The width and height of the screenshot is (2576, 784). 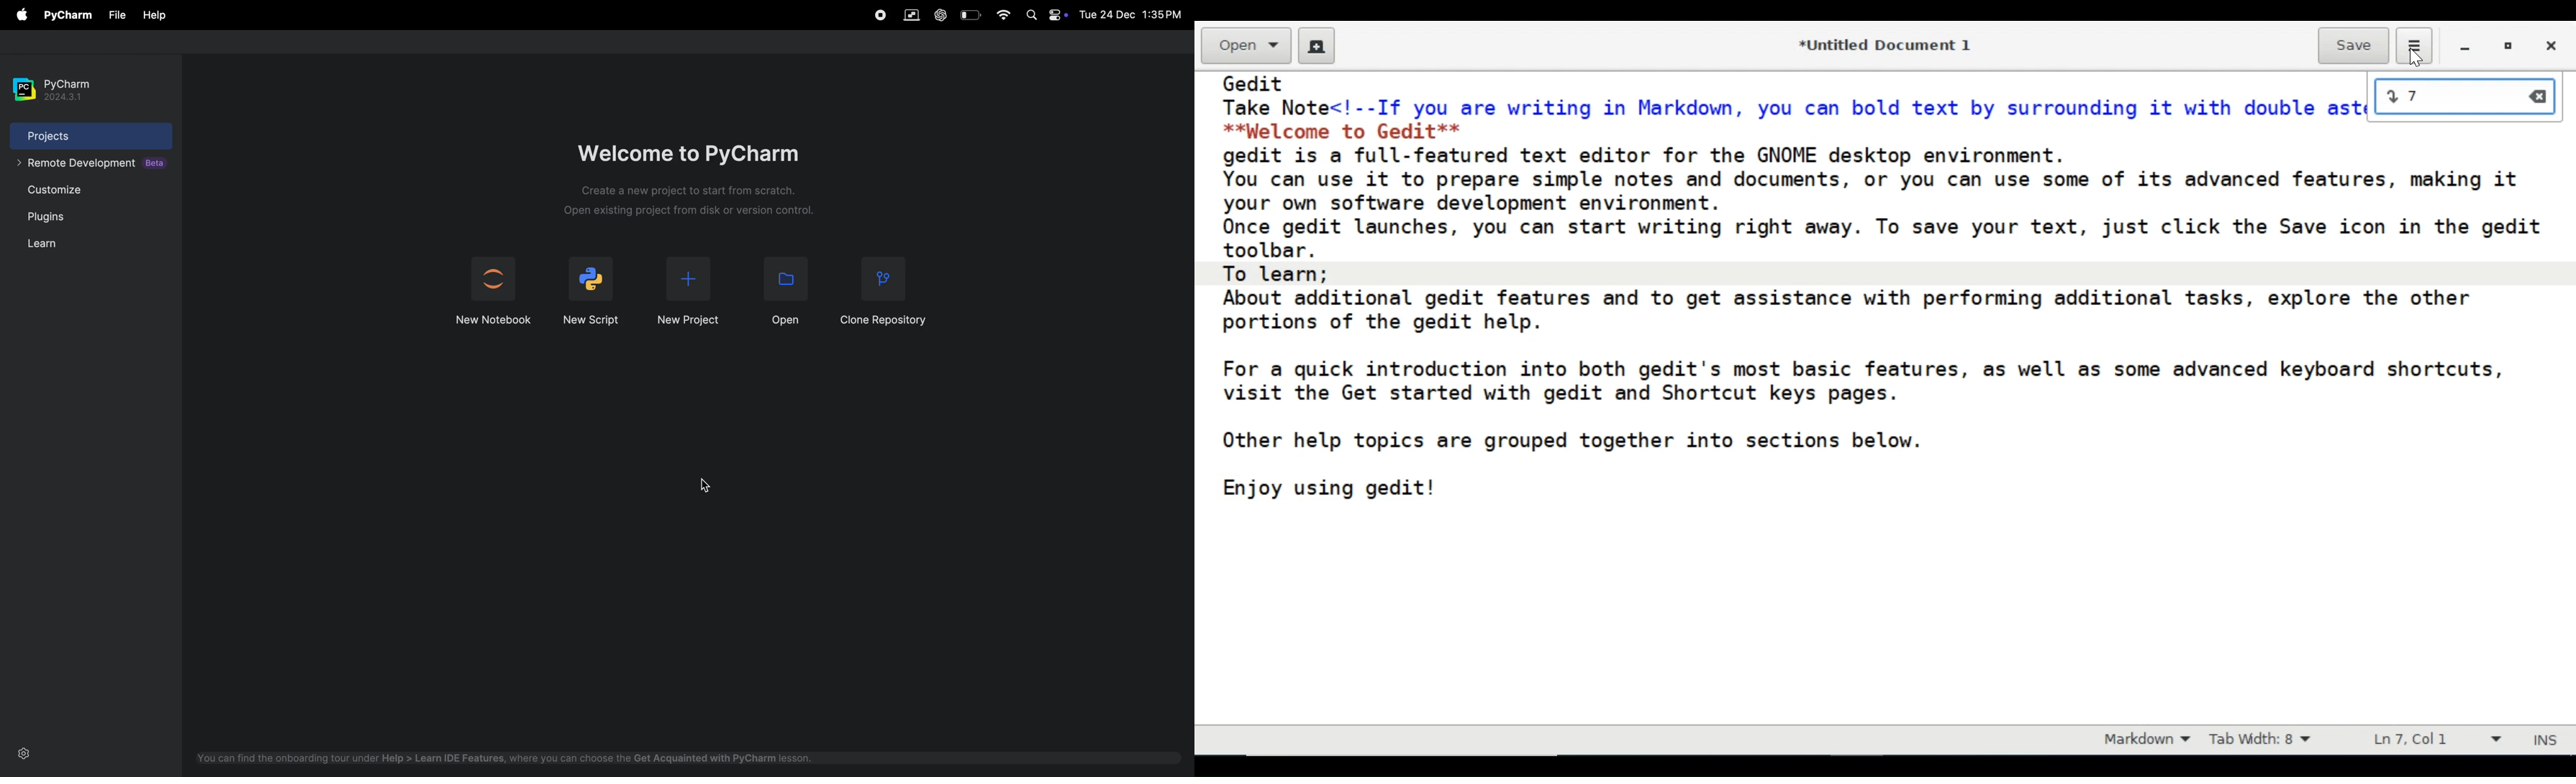 I want to click on apple widgets, so click(x=1057, y=13).